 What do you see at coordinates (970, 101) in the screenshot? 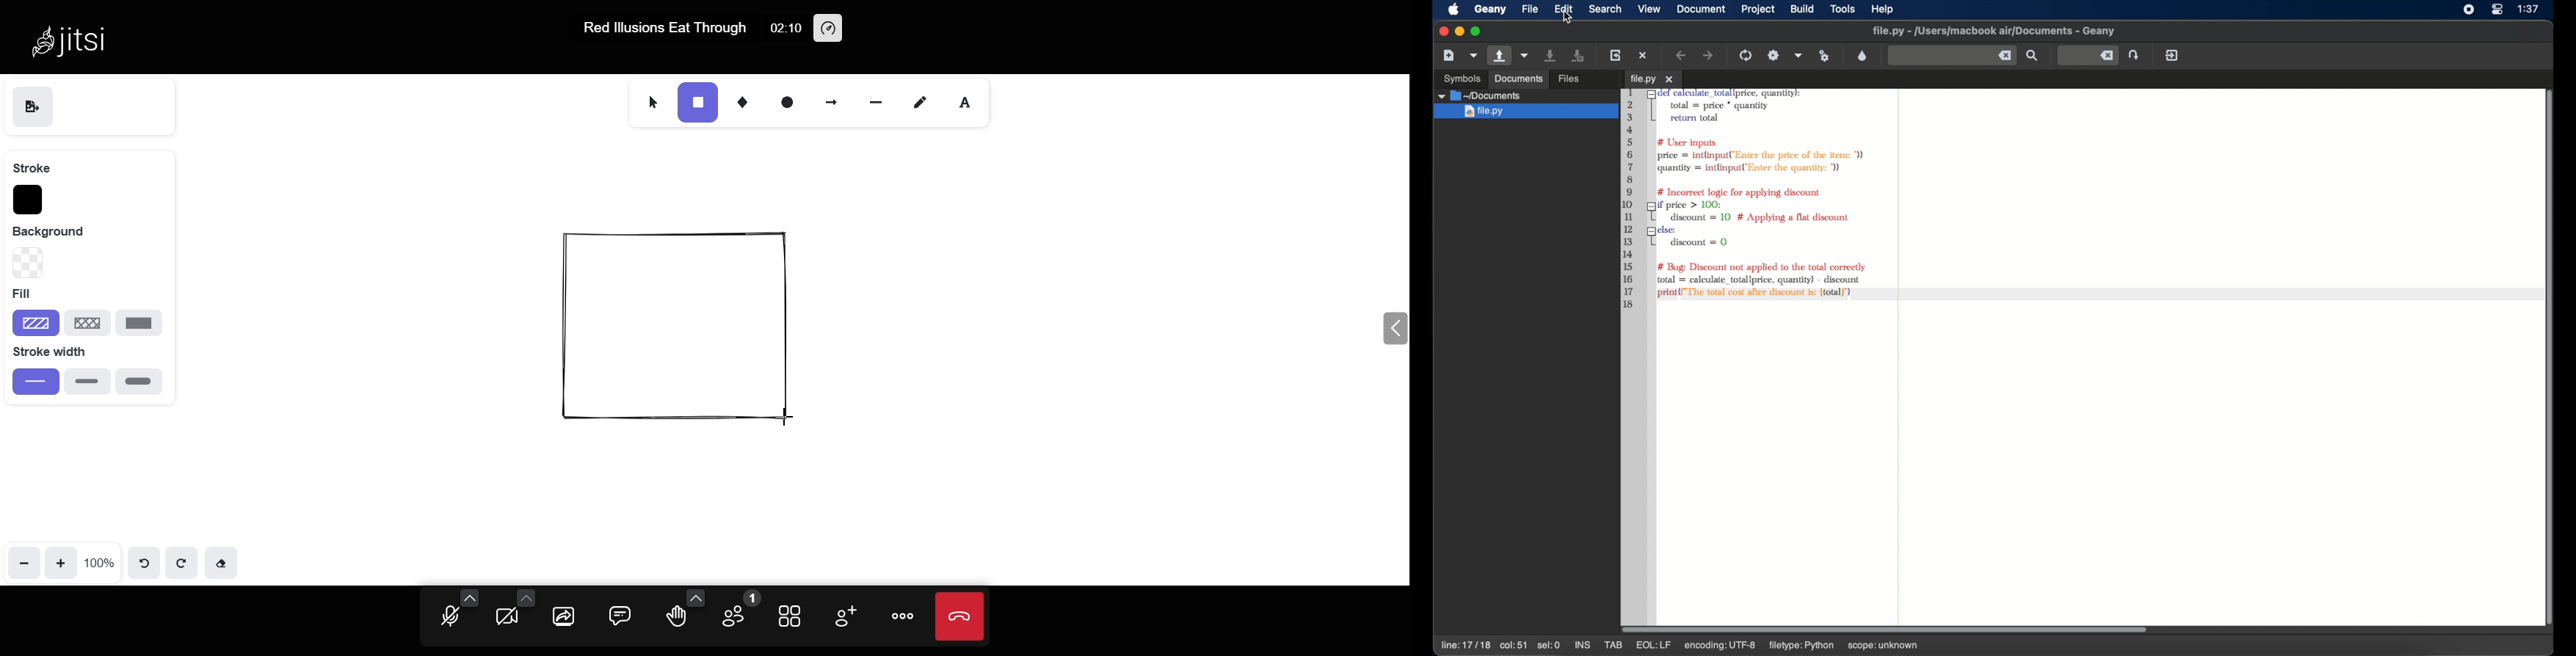
I see `text` at bounding box center [970, 101].